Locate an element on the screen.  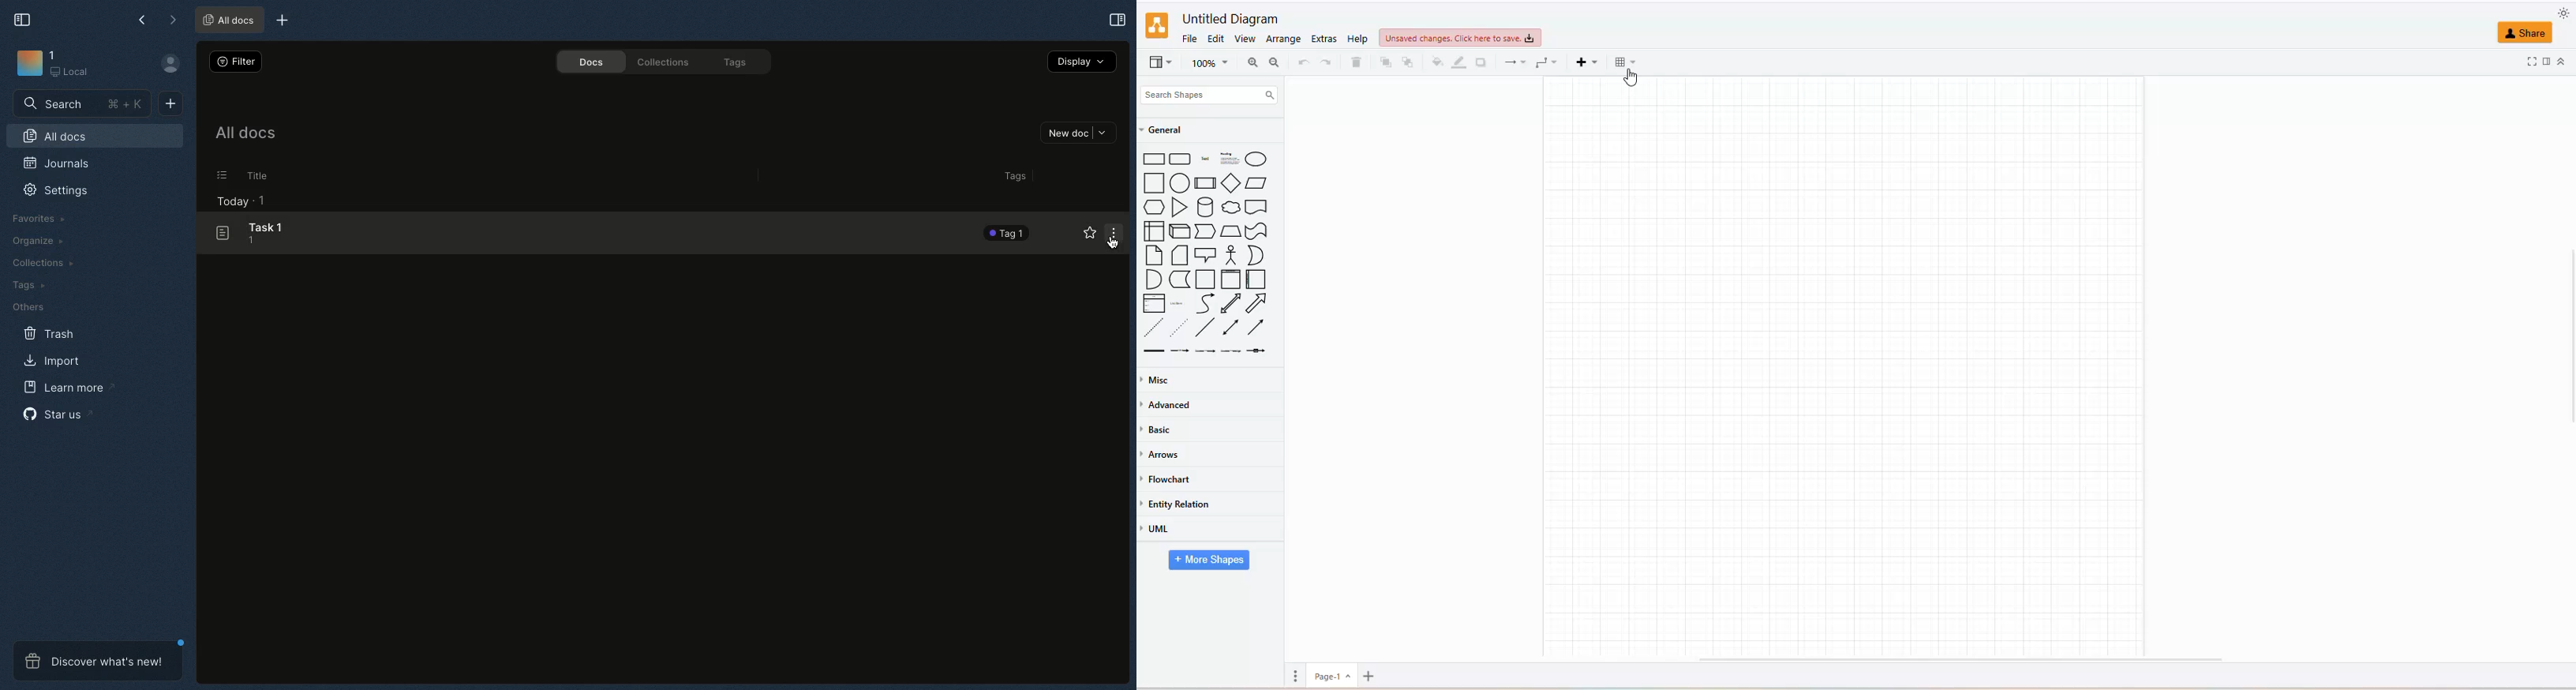
Docs is located at coordinates (586, 61).